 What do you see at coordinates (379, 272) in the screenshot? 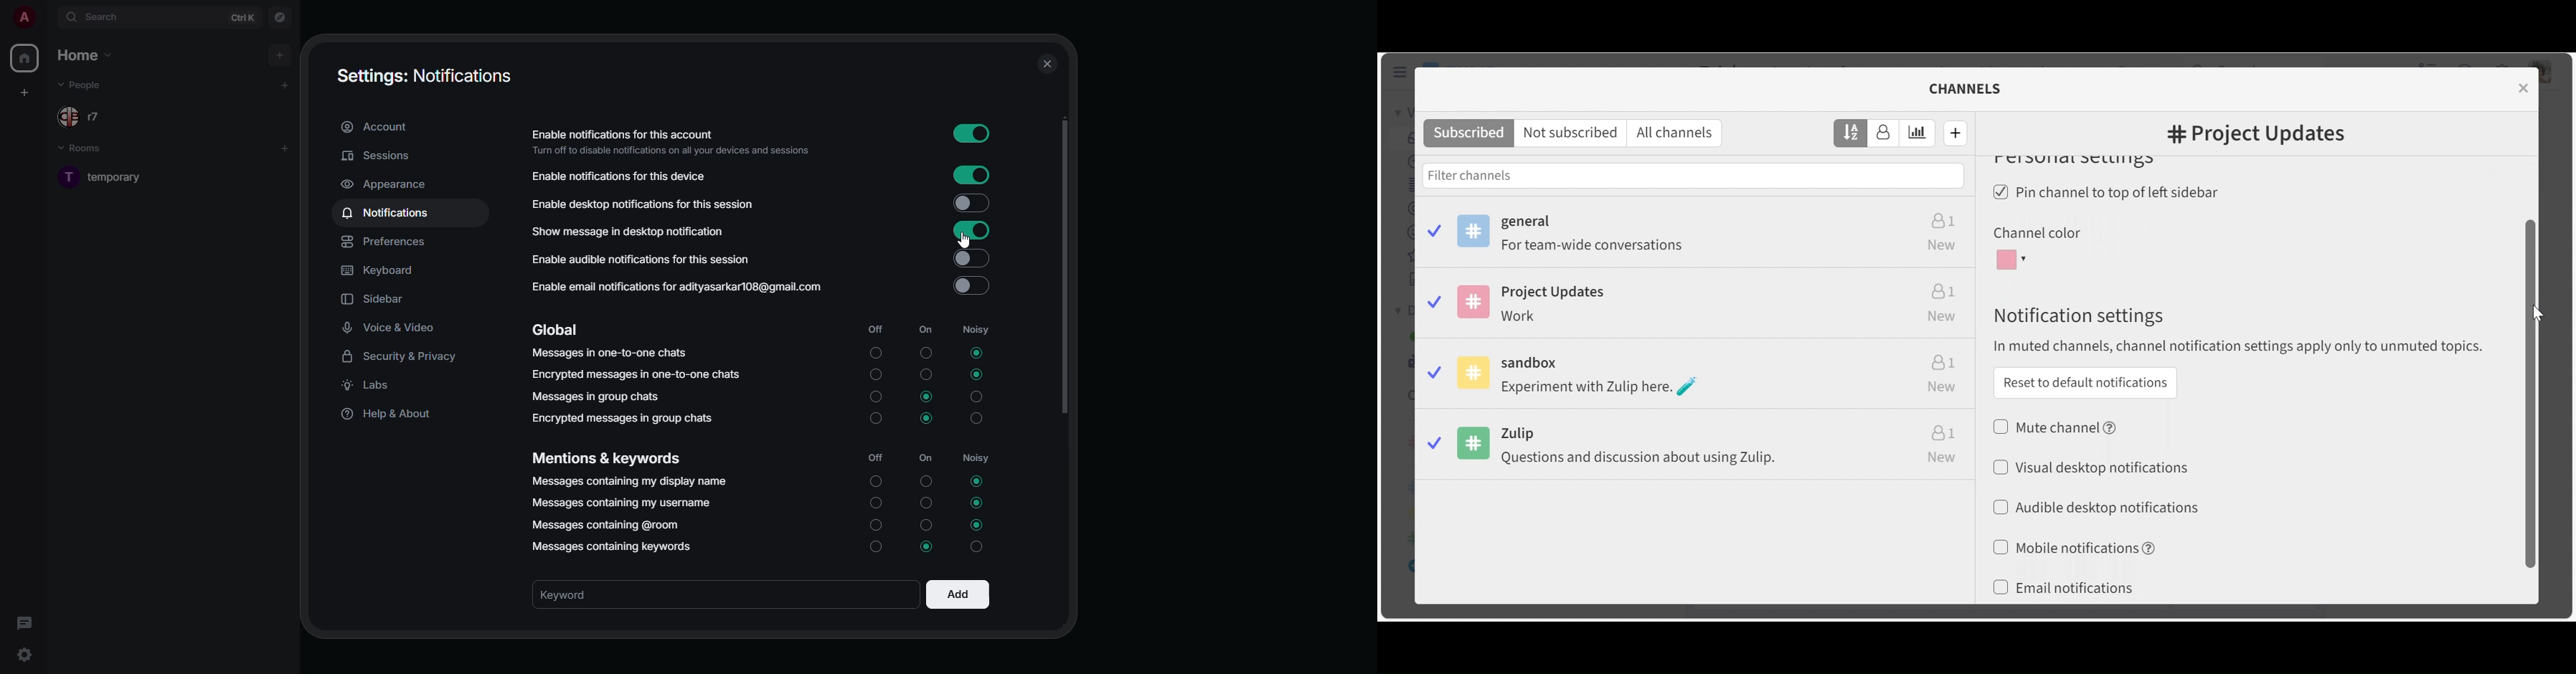
I see `keyboard` at bounding box center [379, 272].